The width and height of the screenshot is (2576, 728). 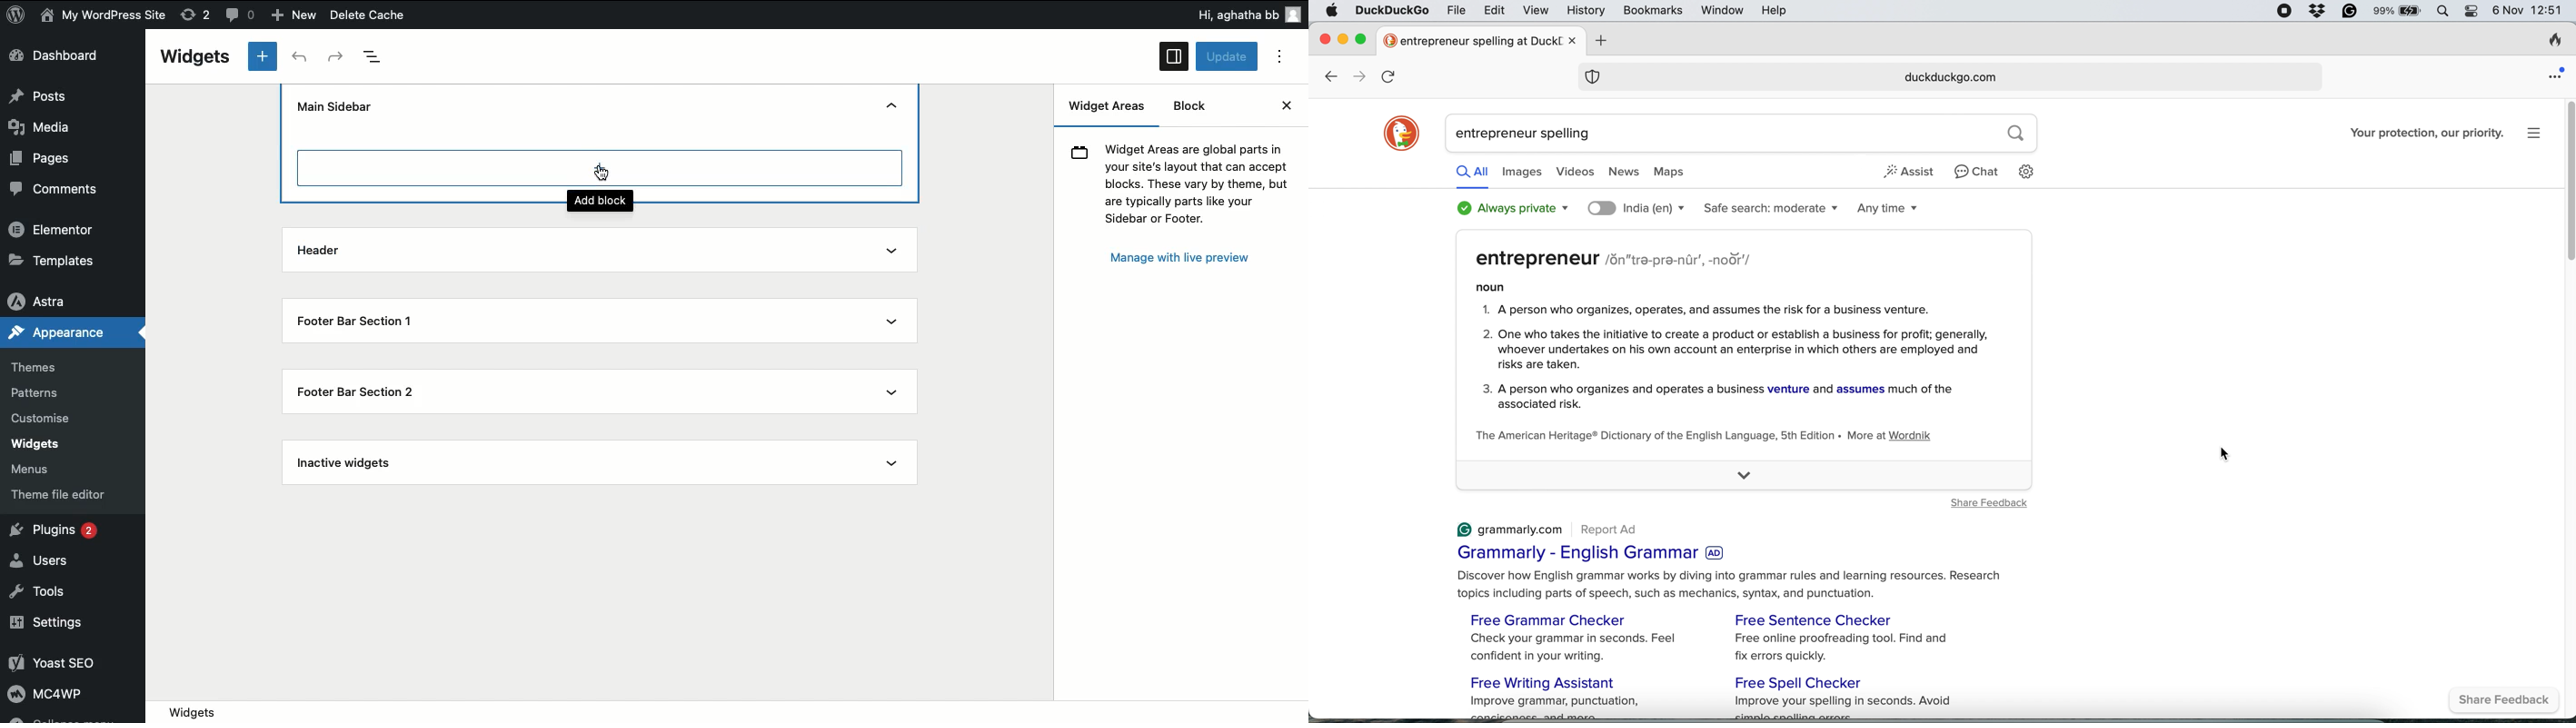 I want to click on Widgets, so click(x=199, y=58).